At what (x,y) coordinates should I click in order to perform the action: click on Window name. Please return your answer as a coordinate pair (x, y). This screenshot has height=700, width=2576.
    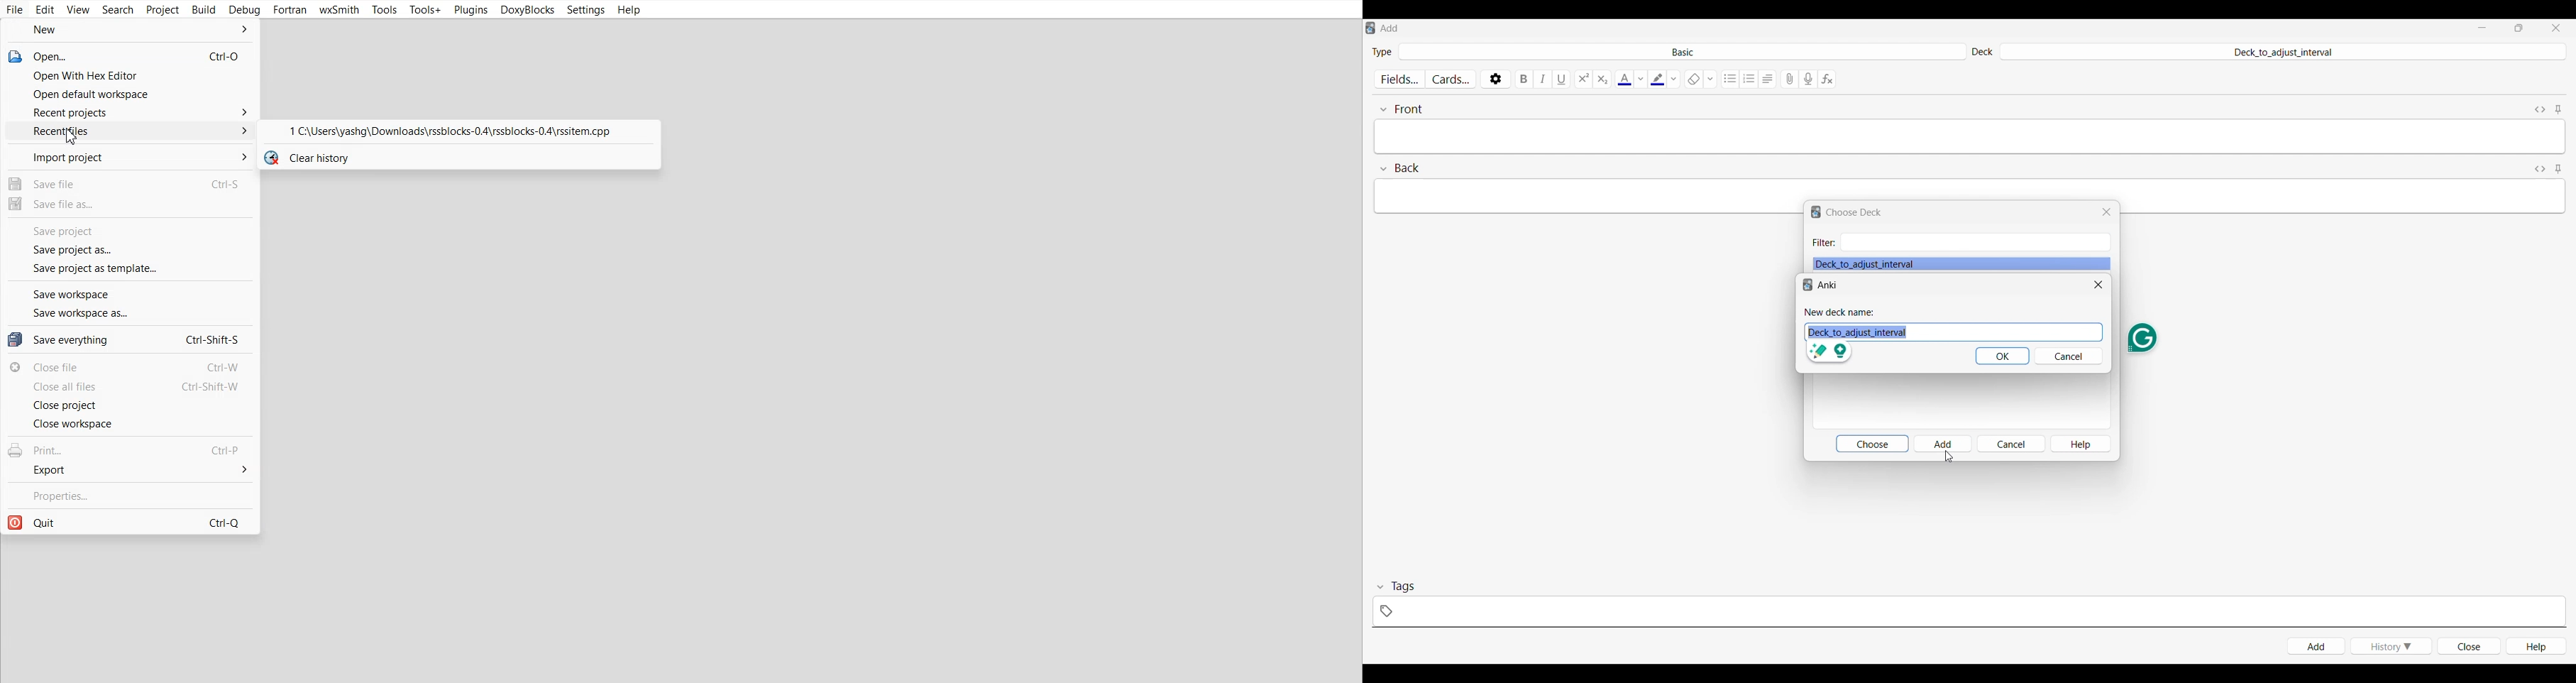
    Looking at the image, I should click on (1390, 28).